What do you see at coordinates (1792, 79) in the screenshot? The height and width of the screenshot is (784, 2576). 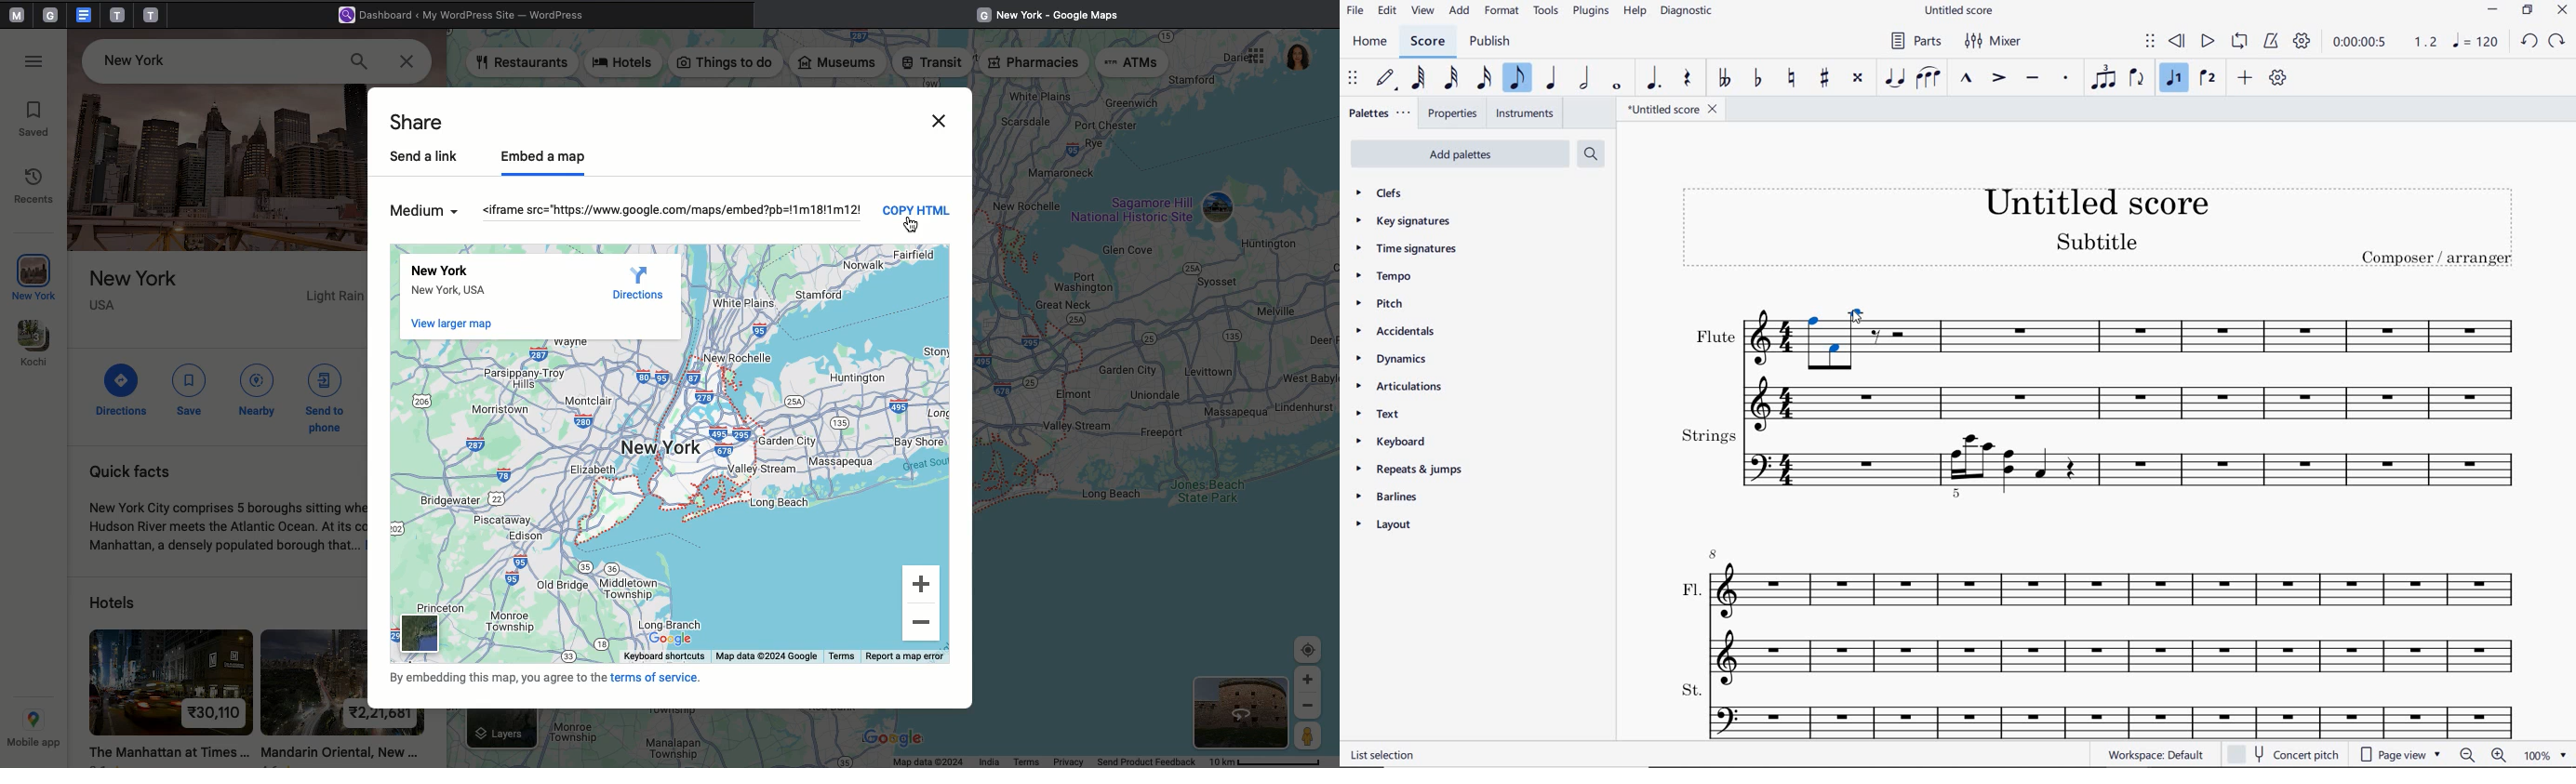 I see `TOGGLE NATURAL` at bounding box center [1792, 79].